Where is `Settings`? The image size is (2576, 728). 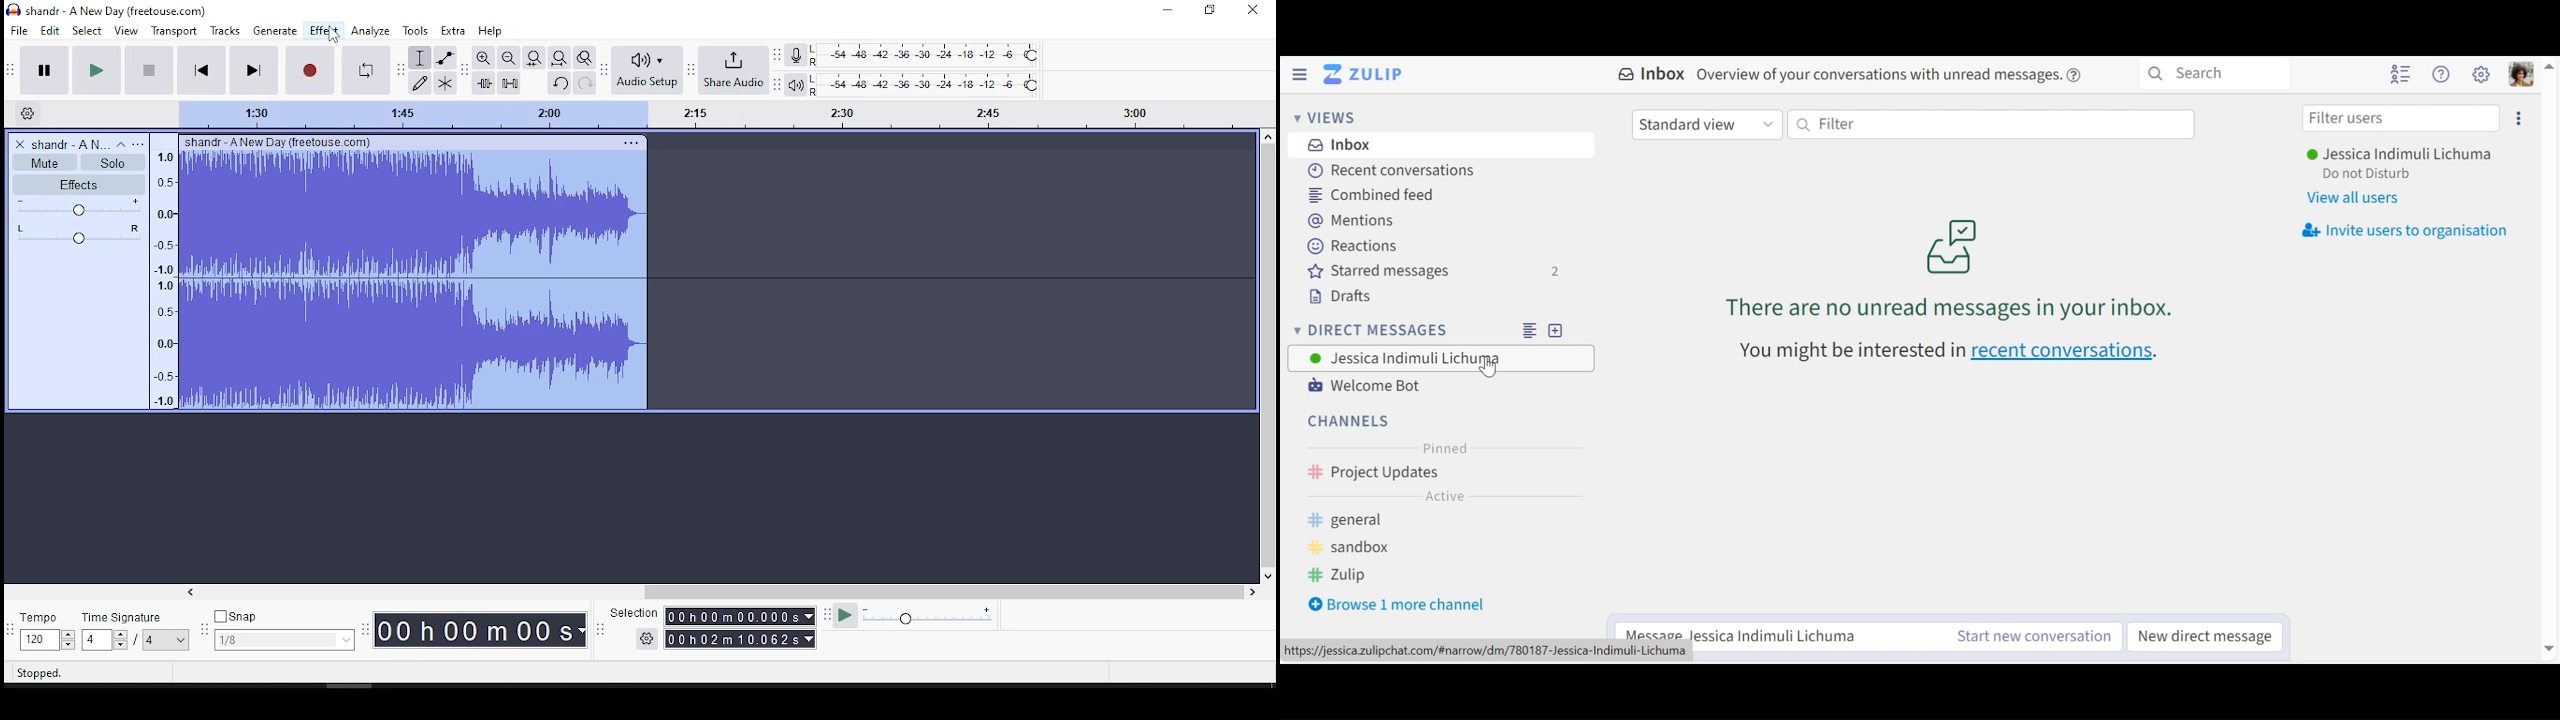 Settings is located at coordinates (29, 114).